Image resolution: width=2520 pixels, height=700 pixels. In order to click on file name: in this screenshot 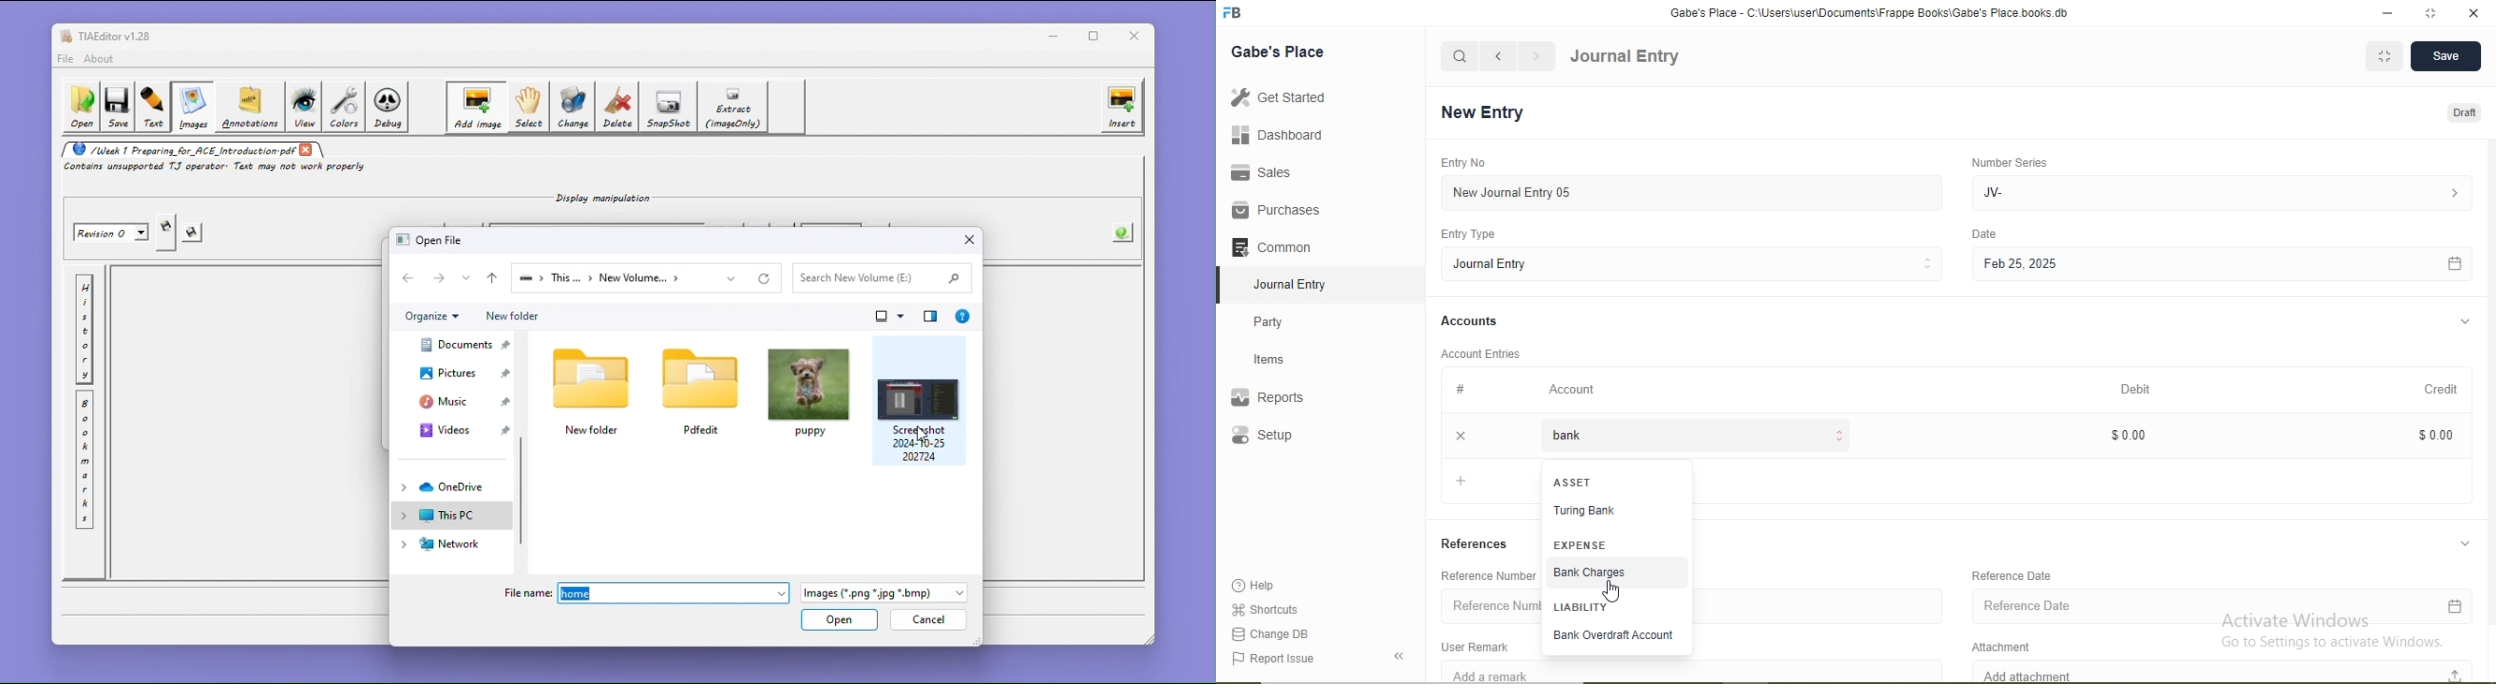, I will do `click(526, 592)`.